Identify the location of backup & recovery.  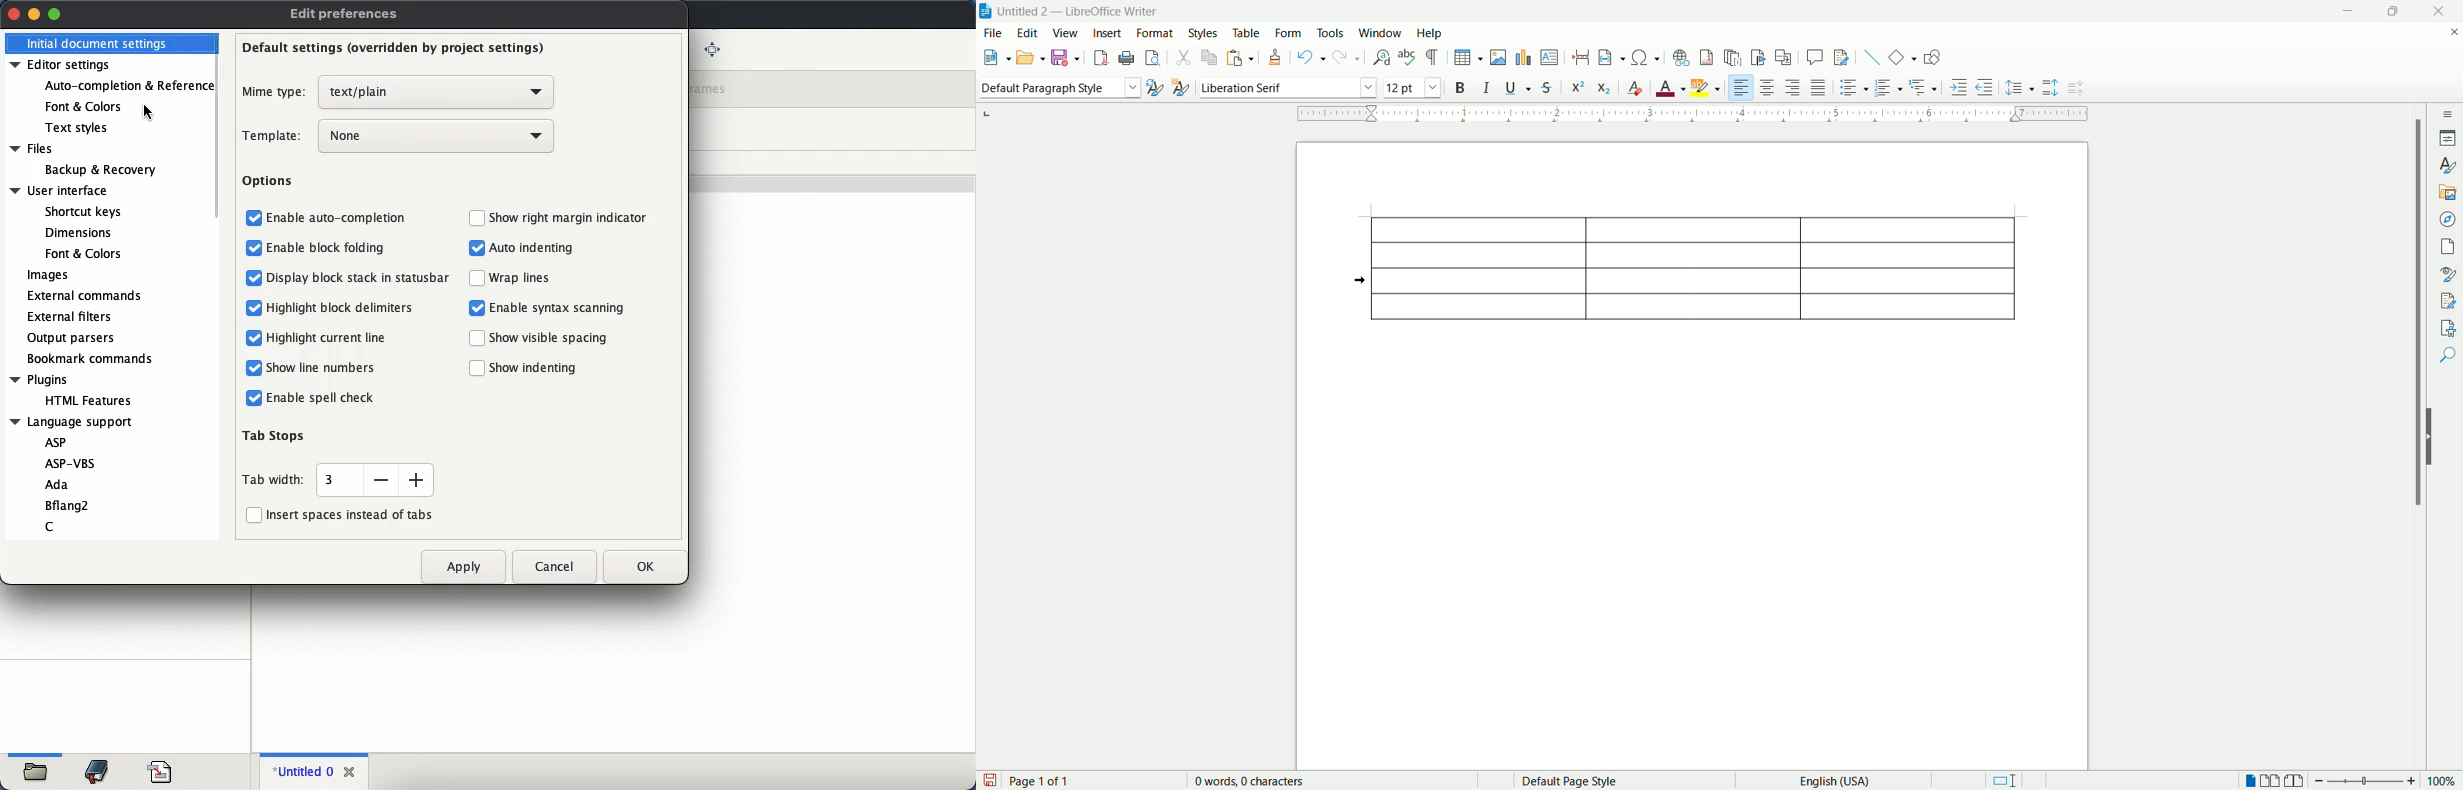
(100, 168).